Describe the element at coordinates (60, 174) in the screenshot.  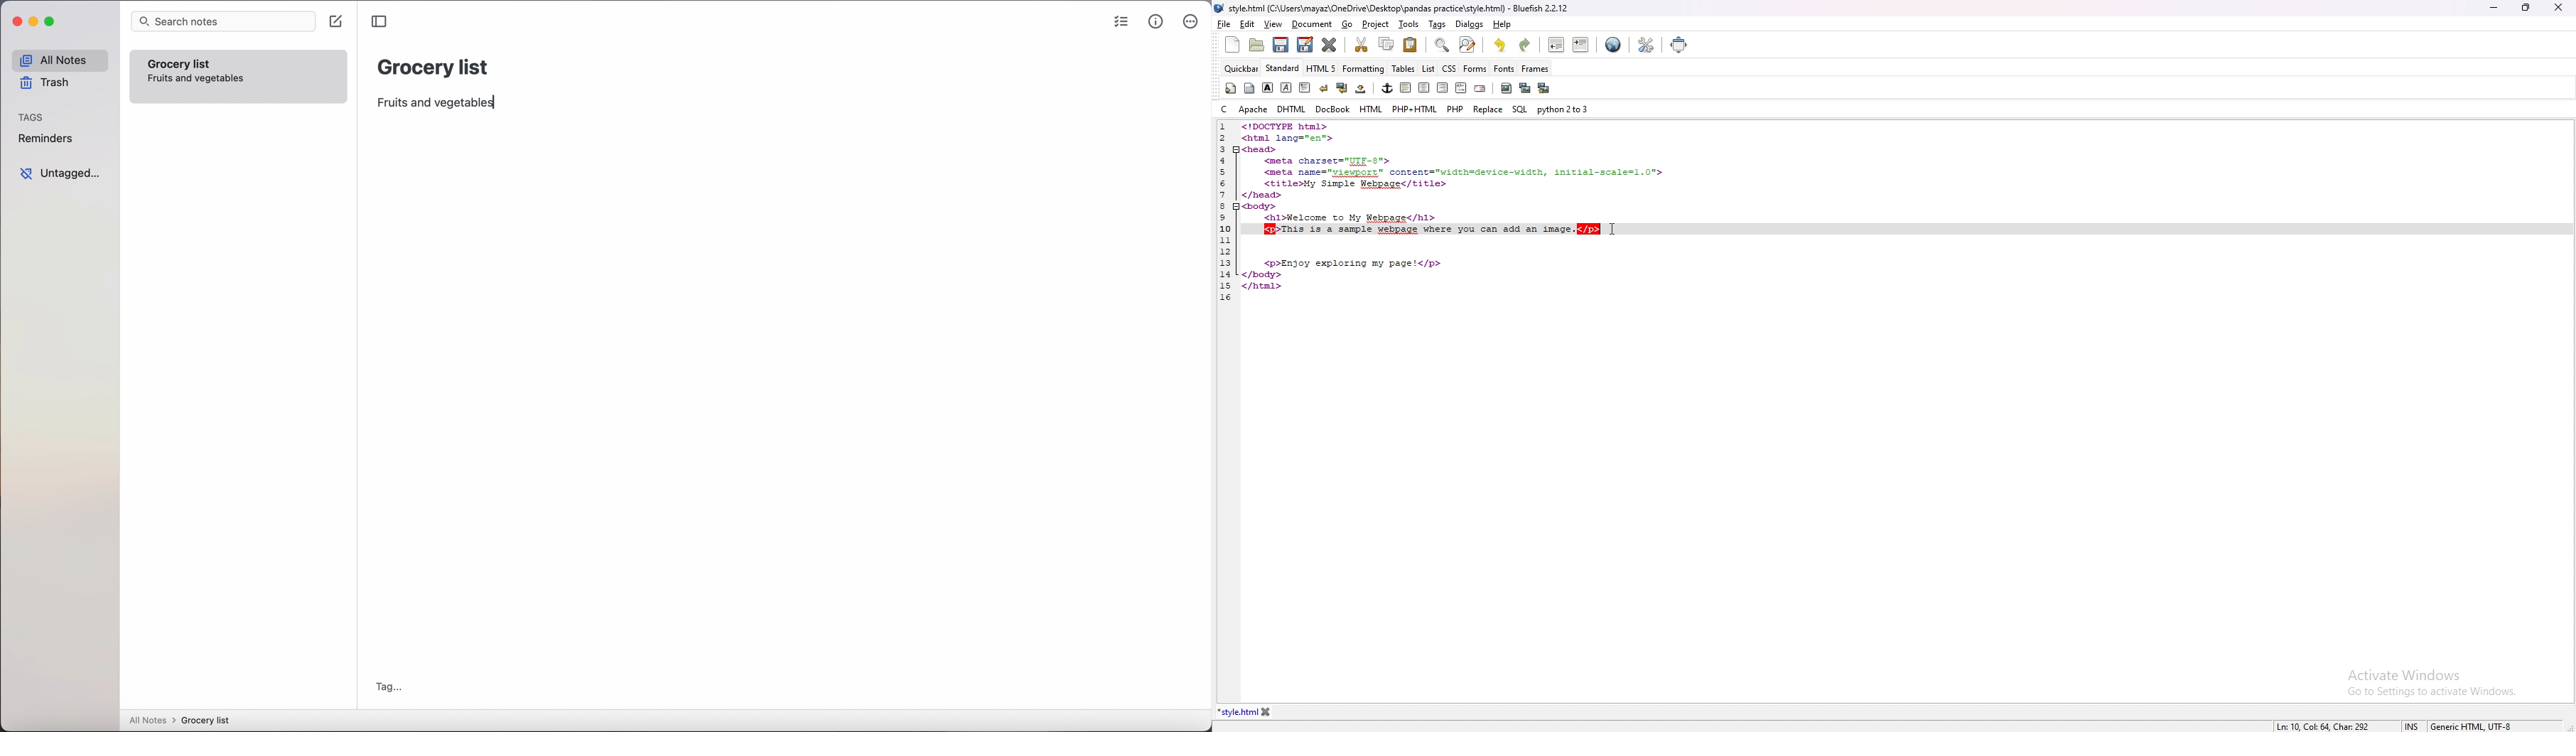
I see `untagged` at that location.